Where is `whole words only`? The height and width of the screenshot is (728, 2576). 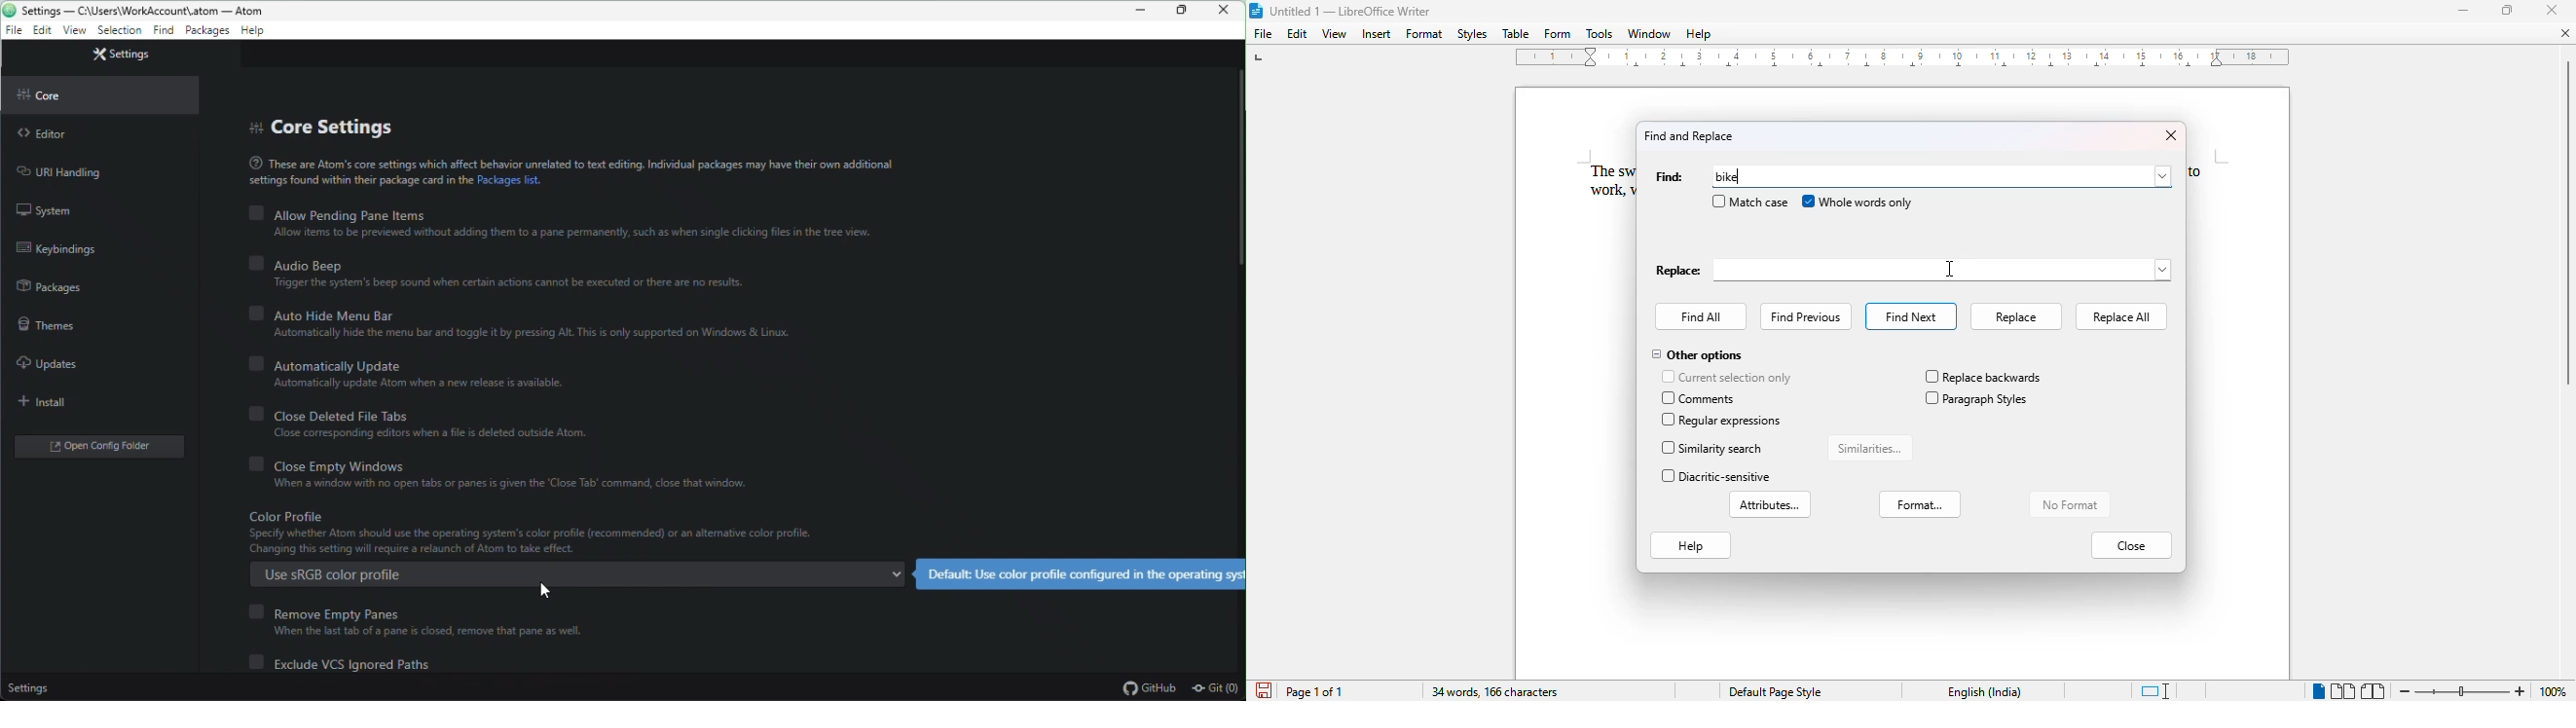 whole words only is located at coordinates (1858, 202).